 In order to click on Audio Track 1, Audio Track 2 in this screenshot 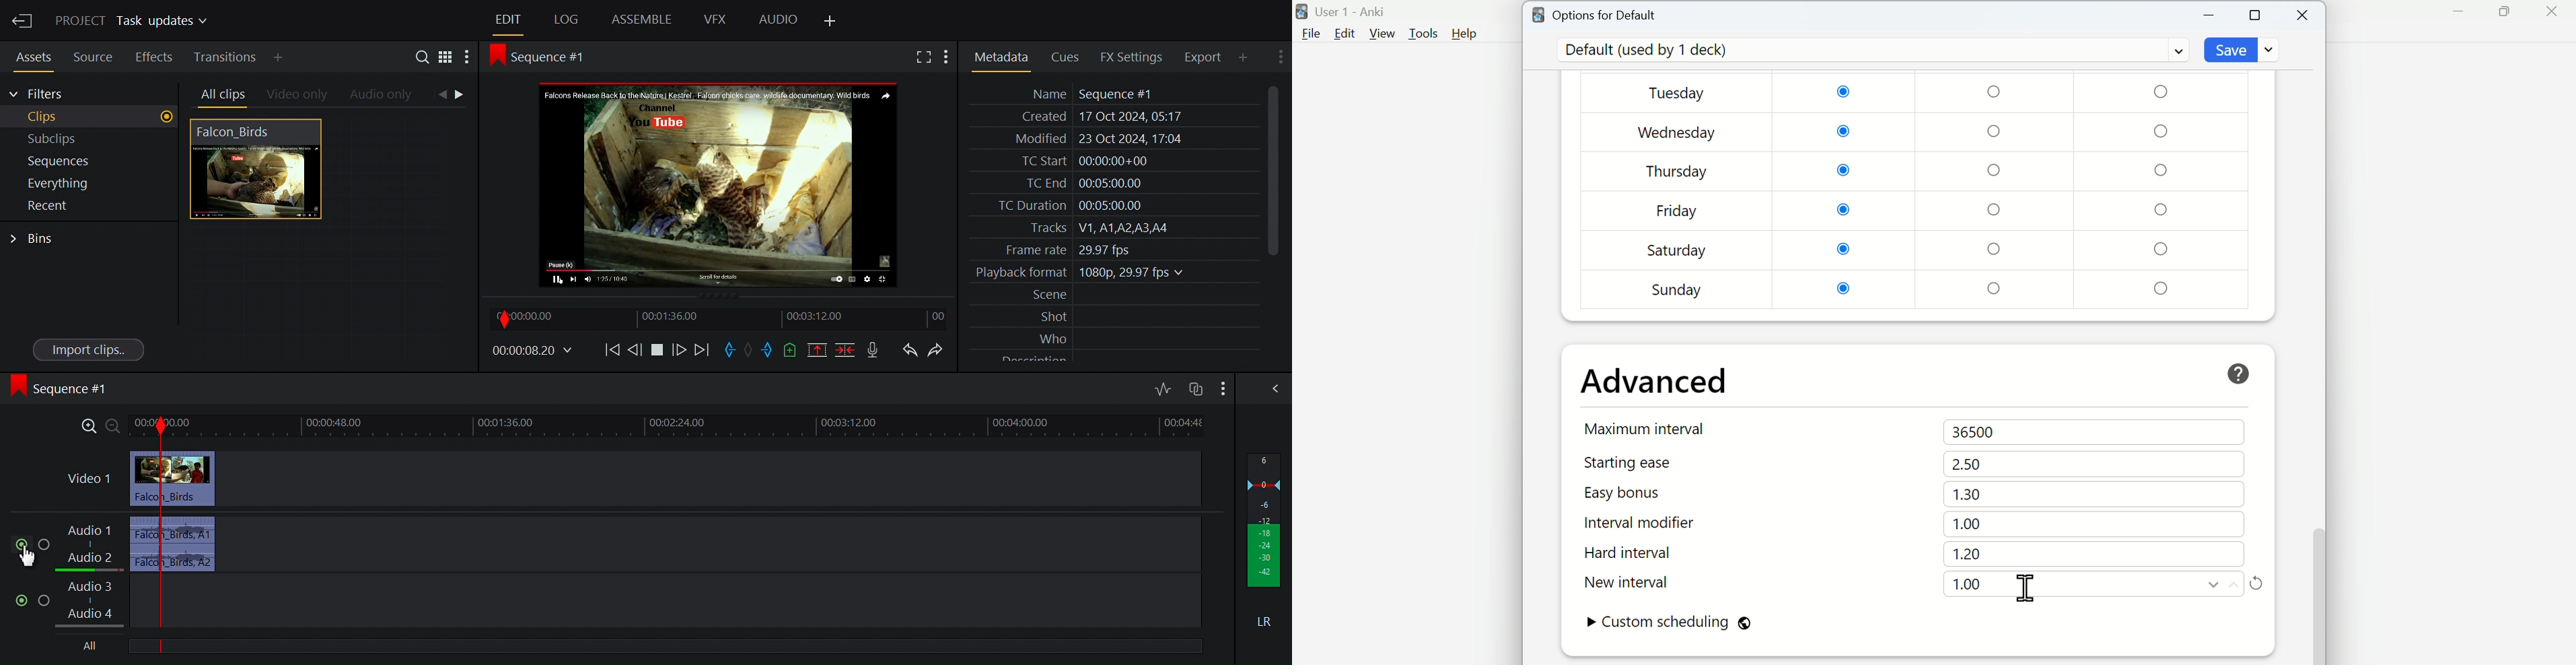, I will do `click(96, 545)`.